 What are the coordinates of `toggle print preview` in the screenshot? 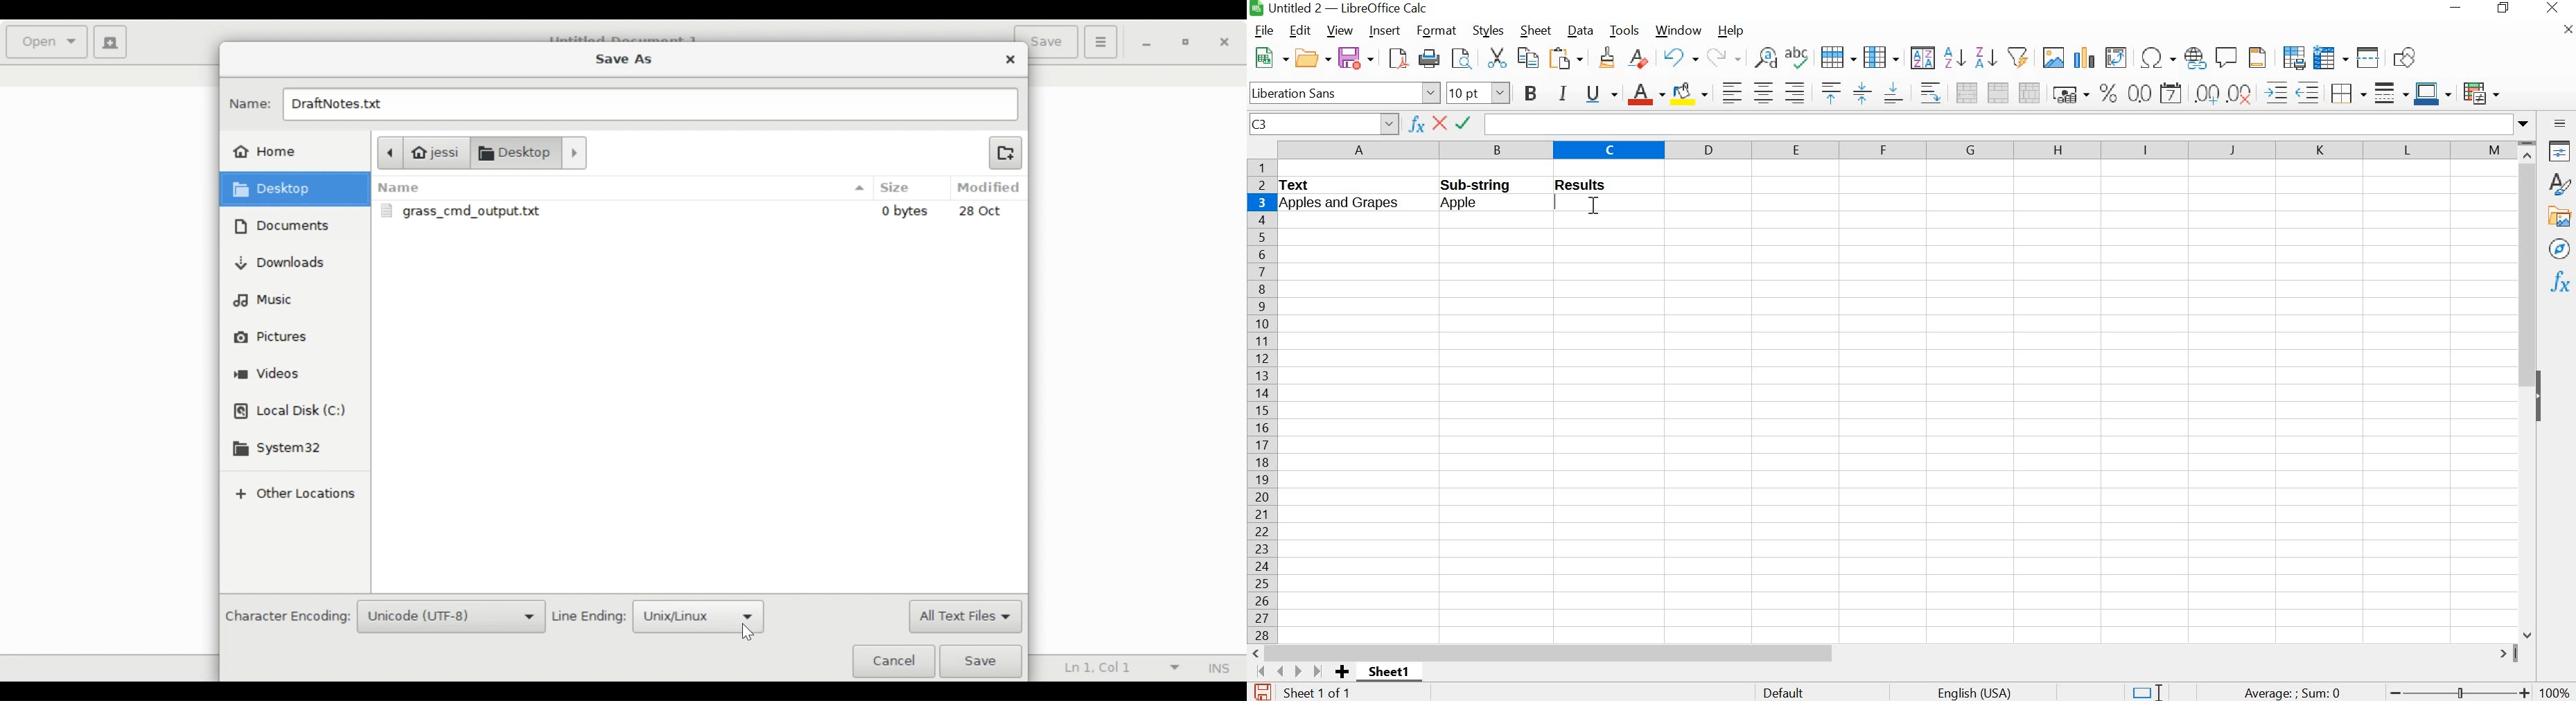 It's located at (1462, 58).